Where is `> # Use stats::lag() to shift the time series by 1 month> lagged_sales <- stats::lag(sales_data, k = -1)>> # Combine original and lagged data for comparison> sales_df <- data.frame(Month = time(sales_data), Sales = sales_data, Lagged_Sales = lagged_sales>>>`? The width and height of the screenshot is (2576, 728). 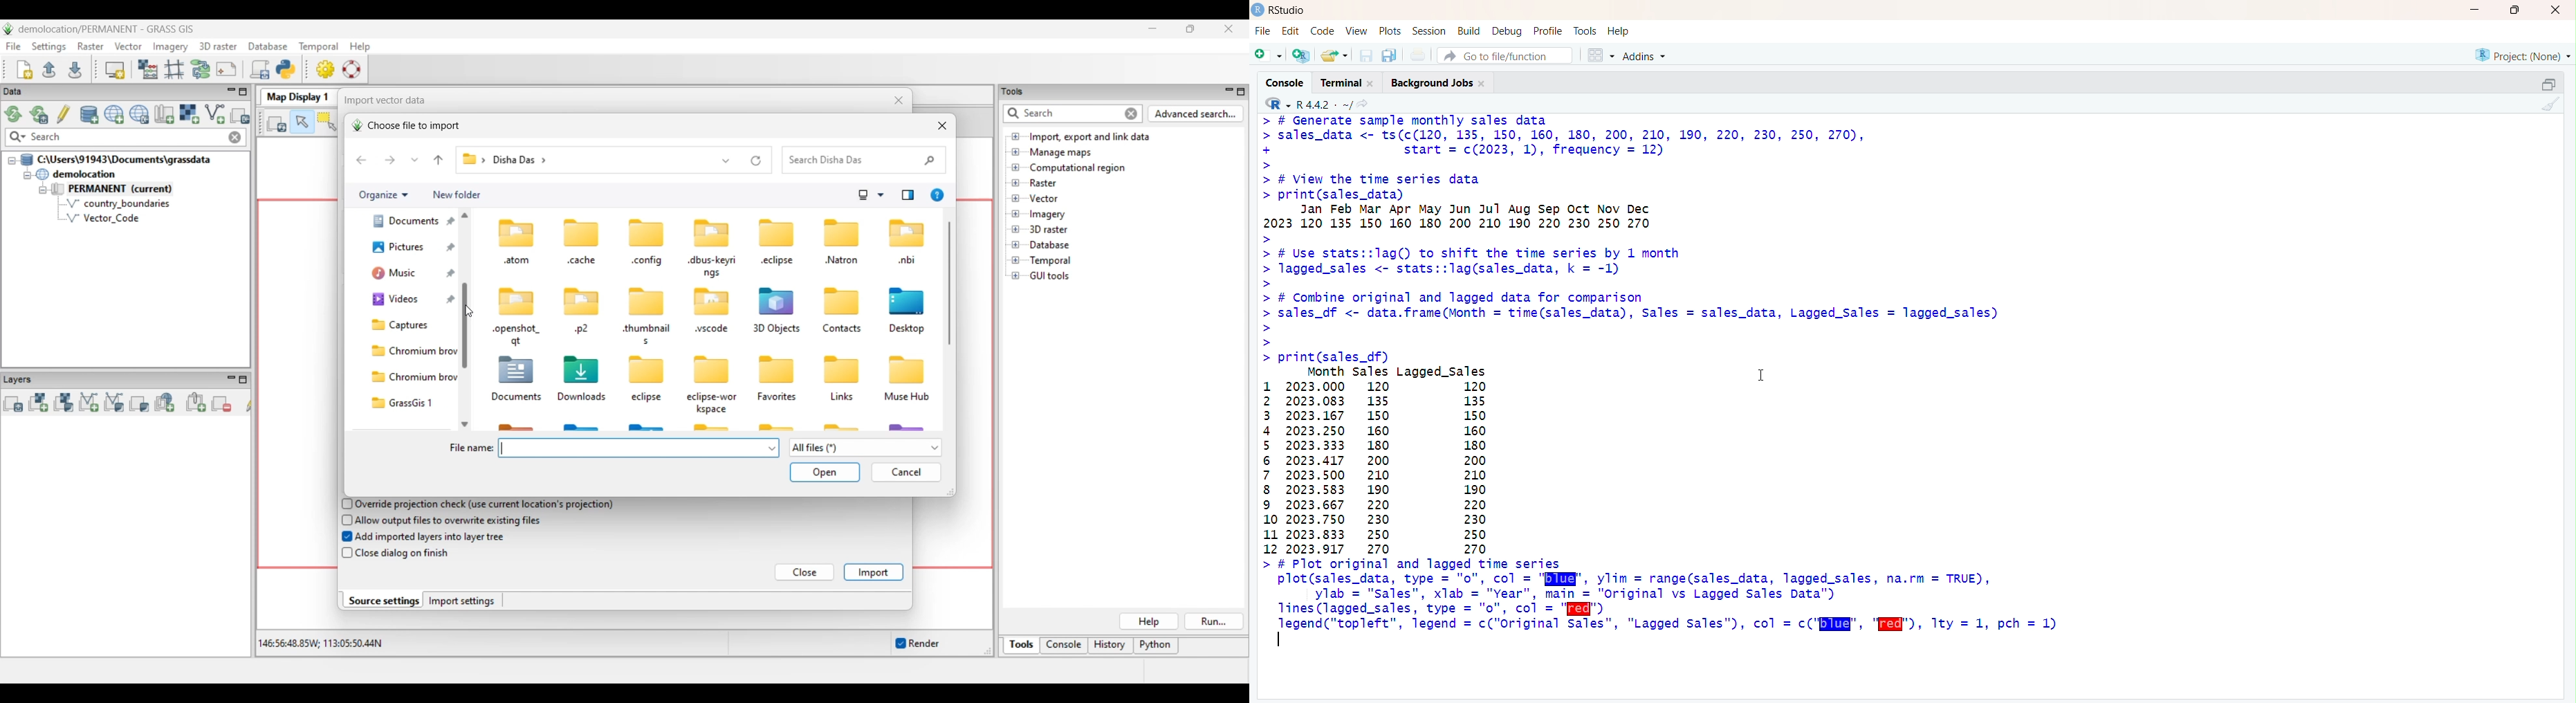 > # Use stats::lag() to shift the time series by 1 month> lagged_sales <- stats::lag(sales_data, k = -1)>> # Combine original and lagged data for comparison> sales_df <- data.frame(Month = time(sales_data), Sales = sales_data, Lagged_Sales = lagged_sales>>> is located at coordinates (1630, 291).